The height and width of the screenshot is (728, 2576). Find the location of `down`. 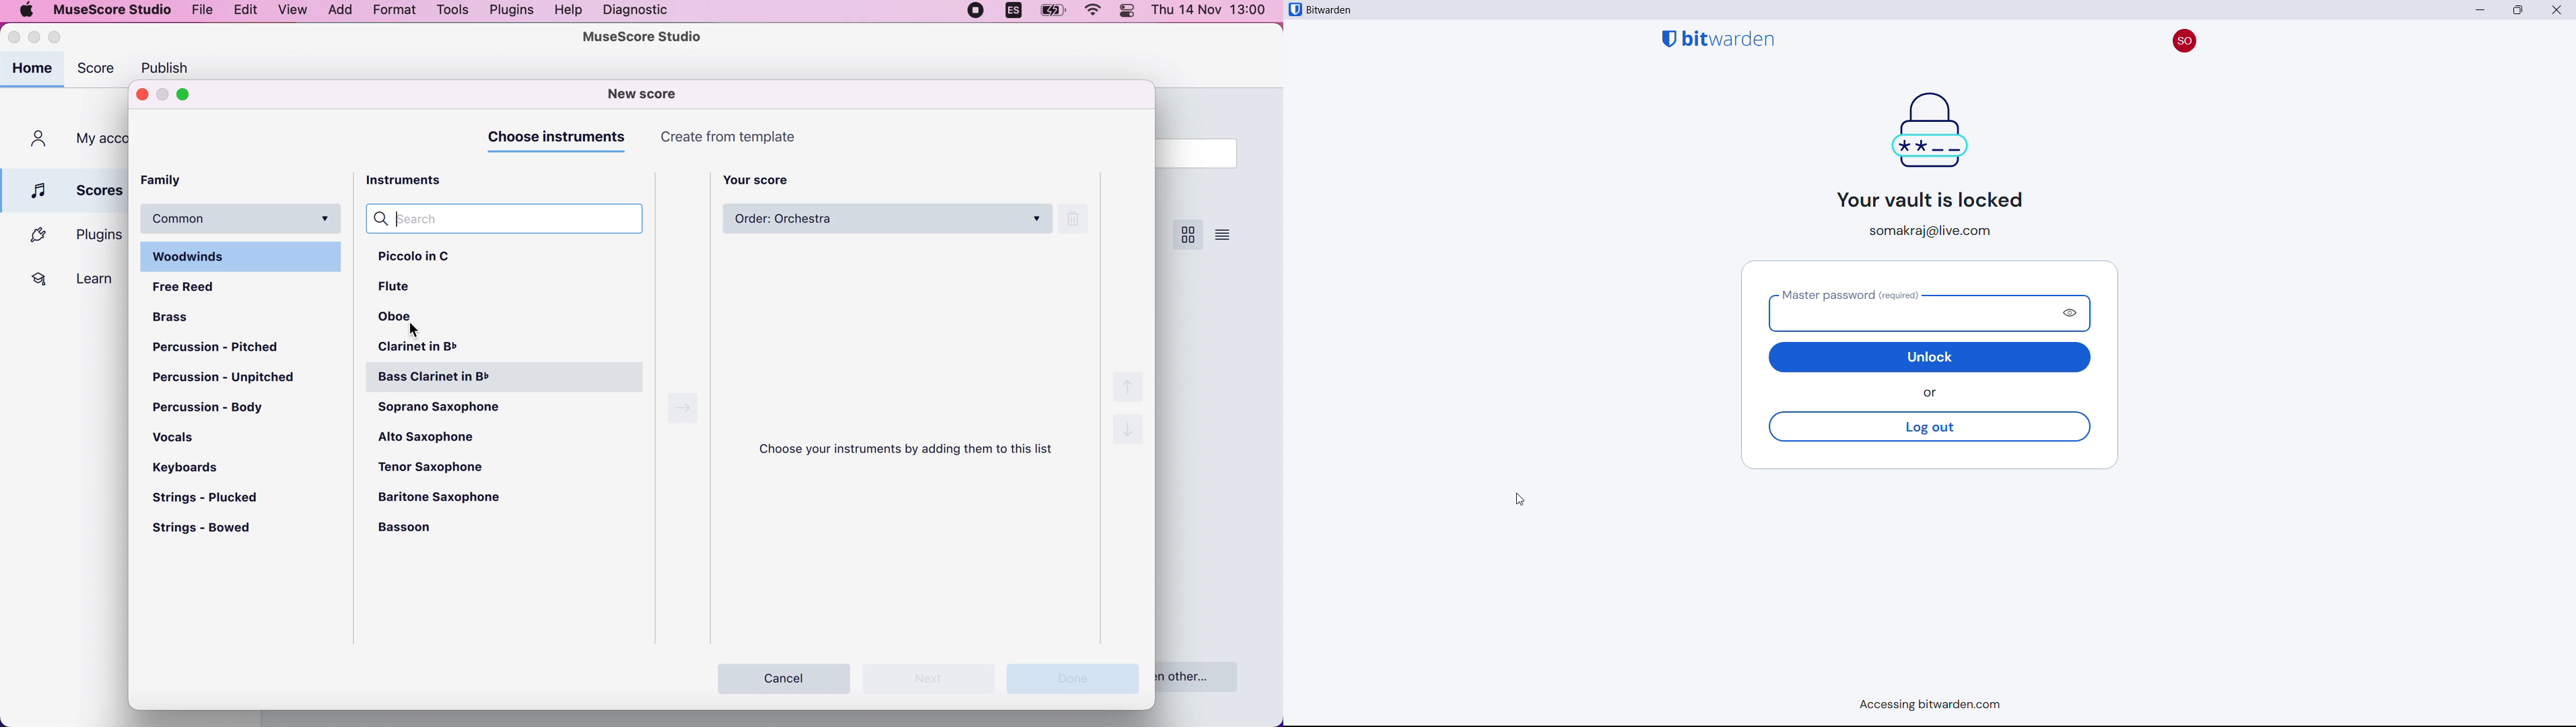

down is located at coordinates (1130, 435).